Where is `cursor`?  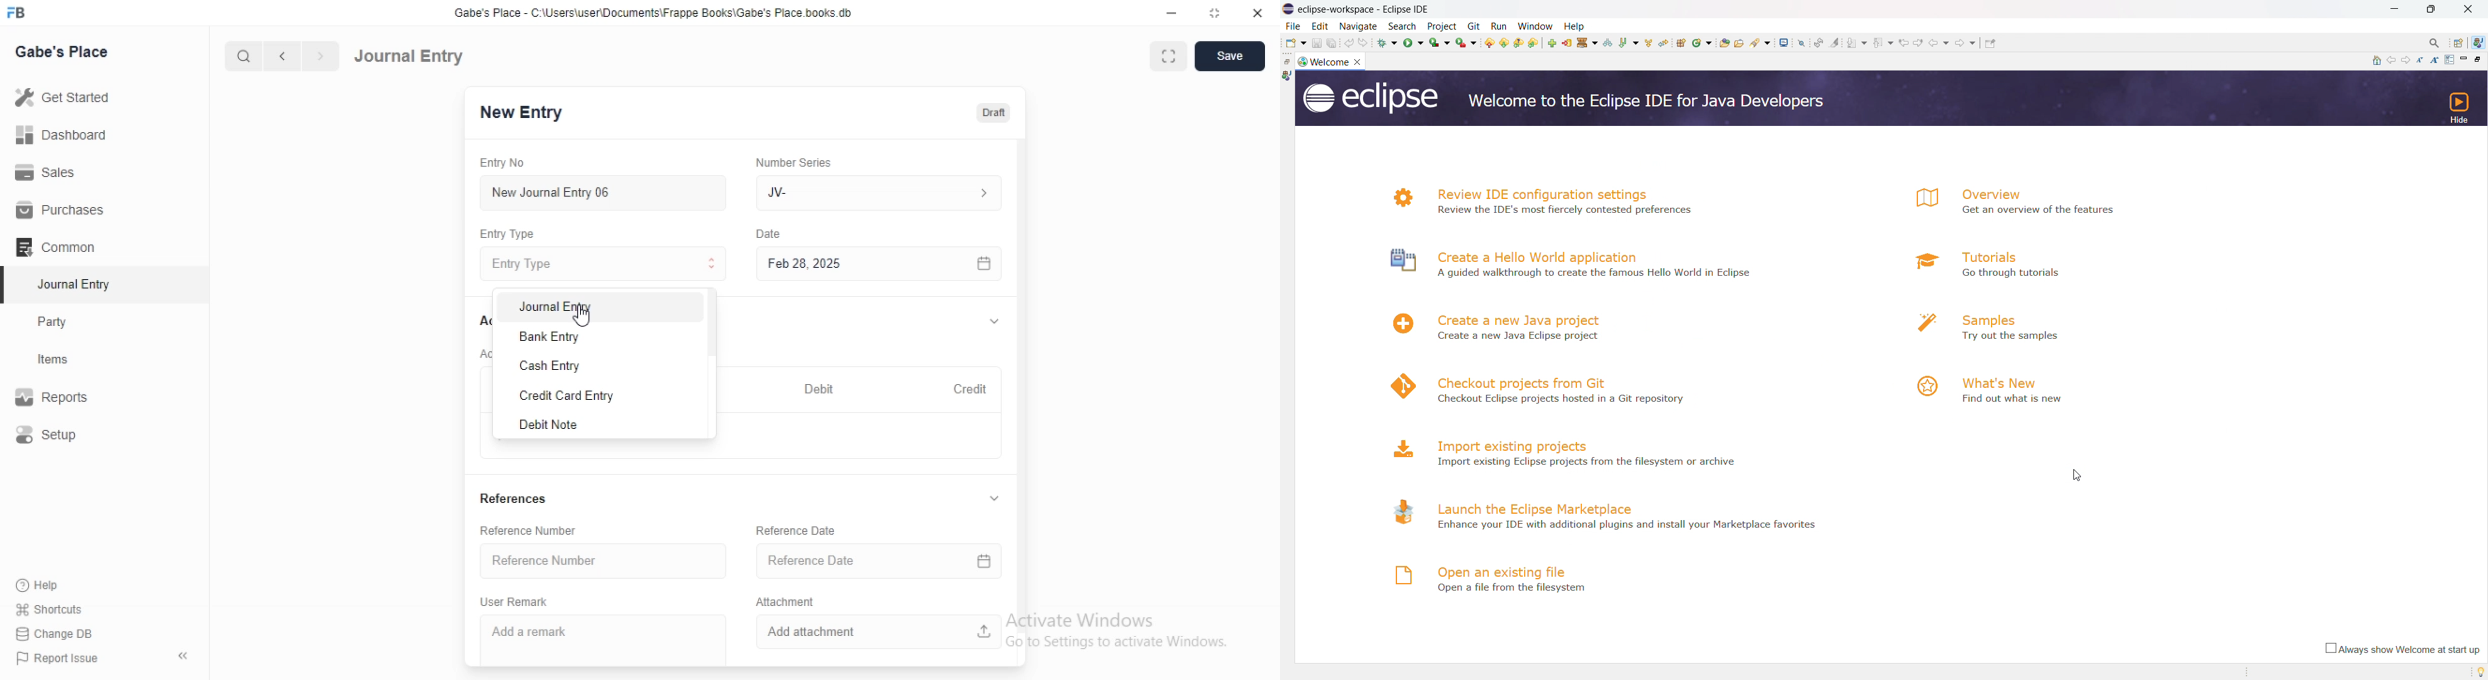 cursor is located at coordinates (584, 318).